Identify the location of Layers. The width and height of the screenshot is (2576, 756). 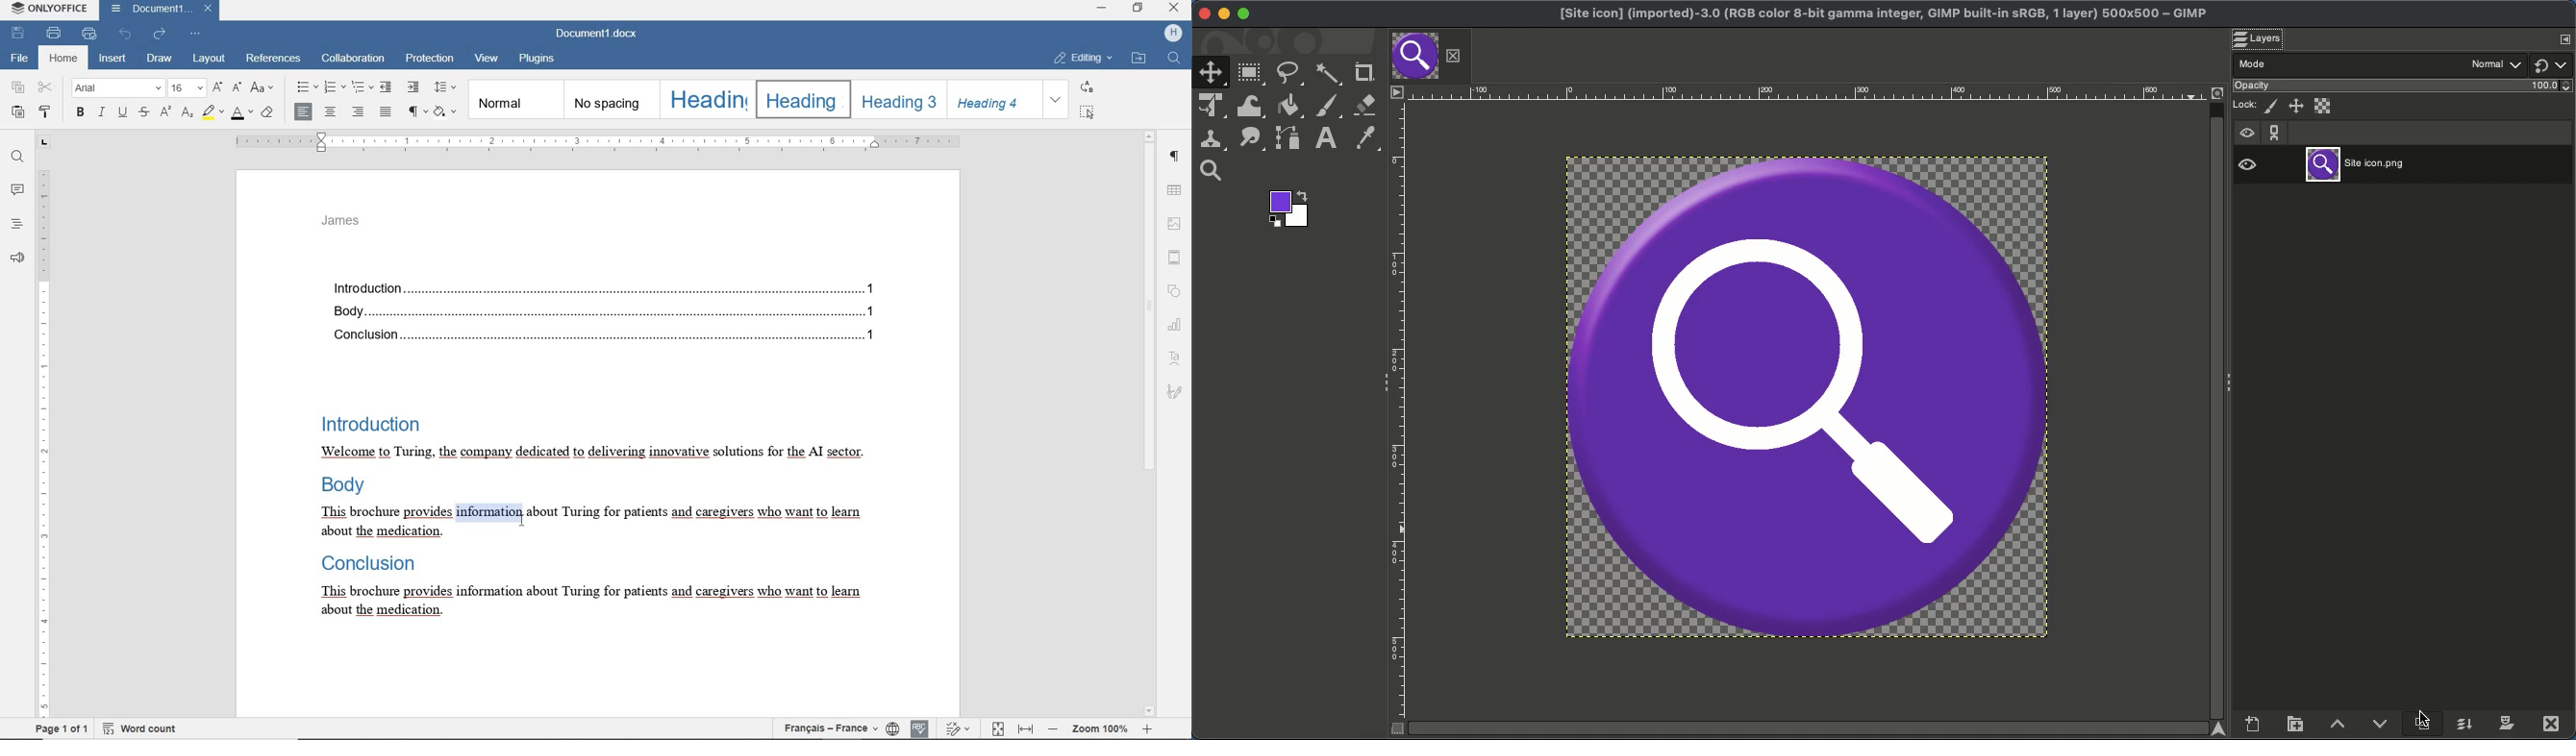
(2258, 38).